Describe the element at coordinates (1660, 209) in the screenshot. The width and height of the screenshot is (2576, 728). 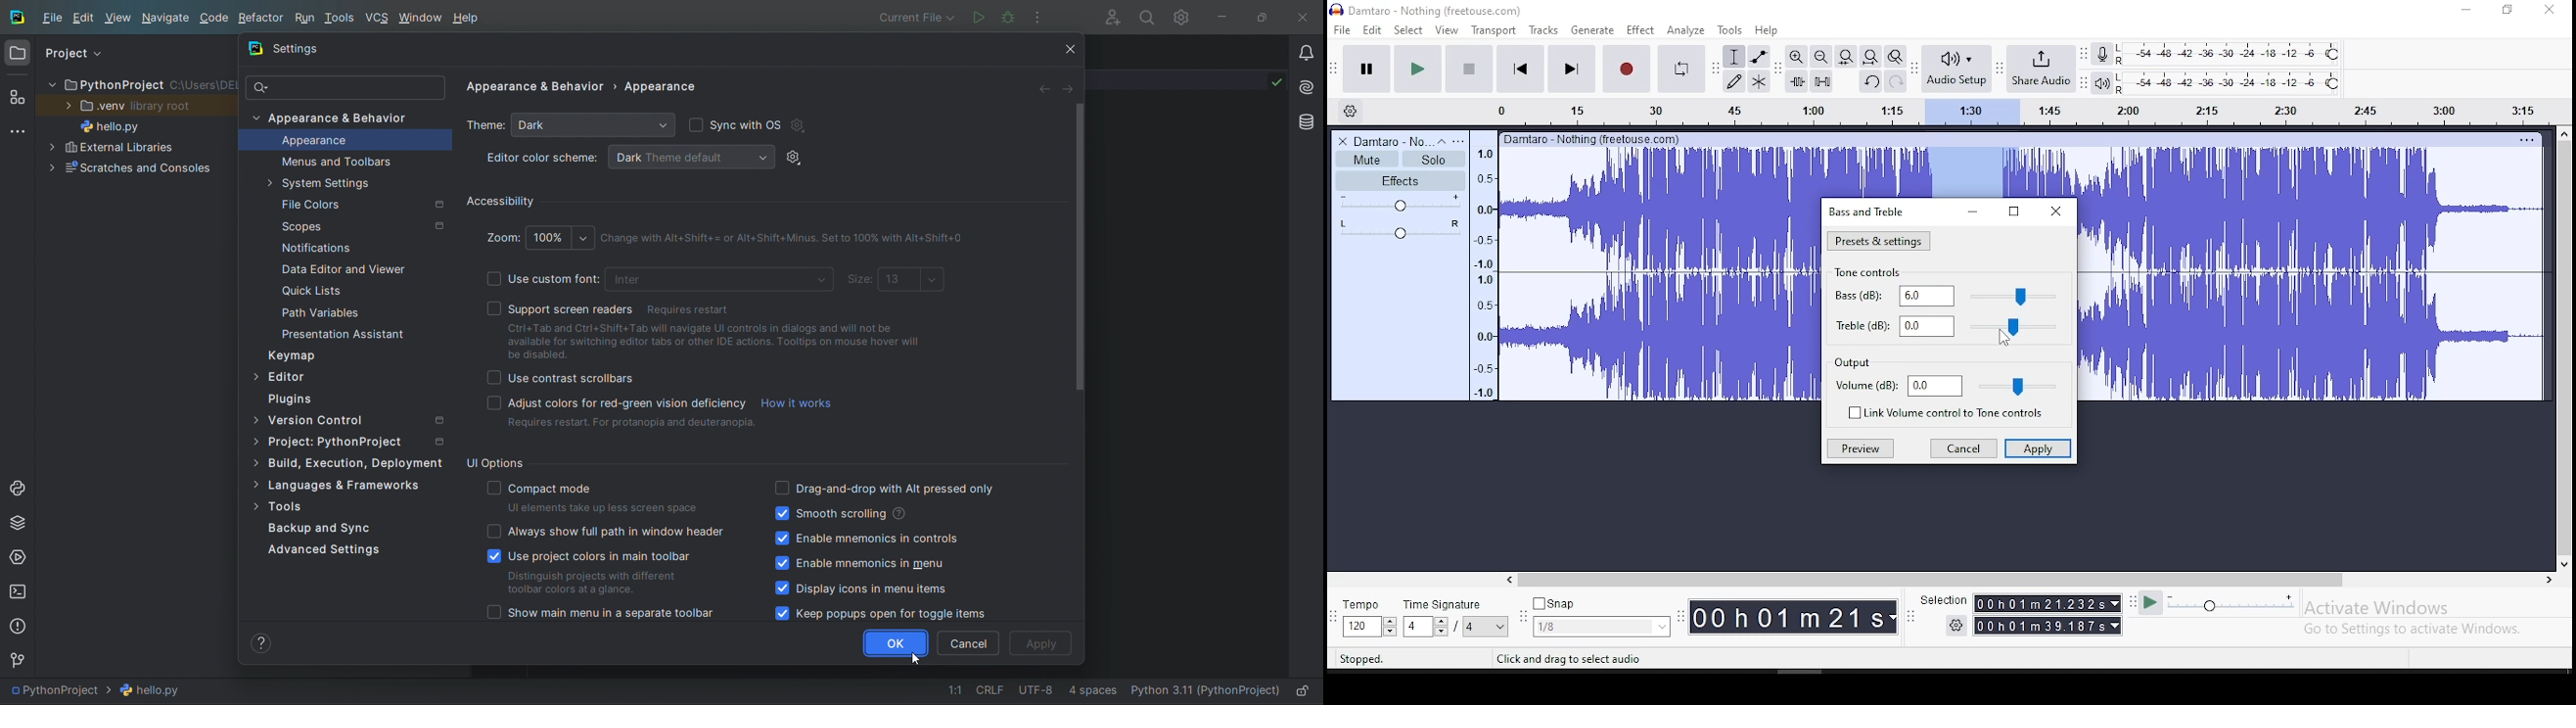
I see `audio track` at that location.